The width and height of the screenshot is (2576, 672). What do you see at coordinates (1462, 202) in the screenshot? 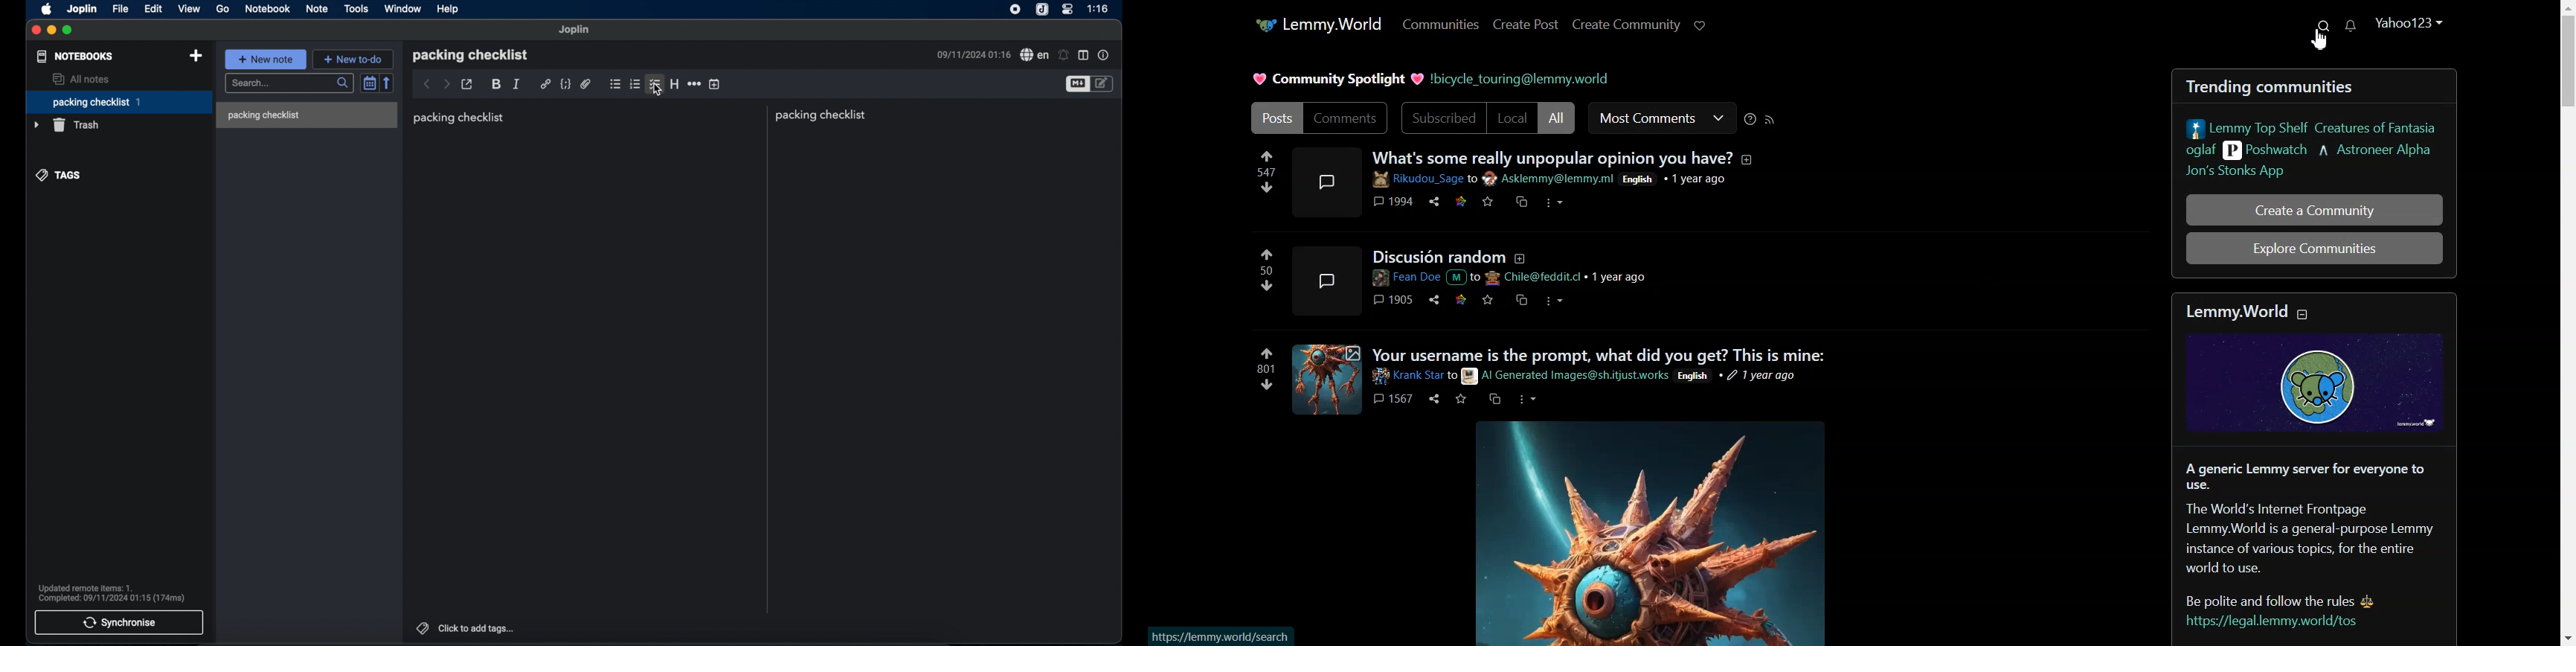
I see `starred` at bounding box center [1462, 202].